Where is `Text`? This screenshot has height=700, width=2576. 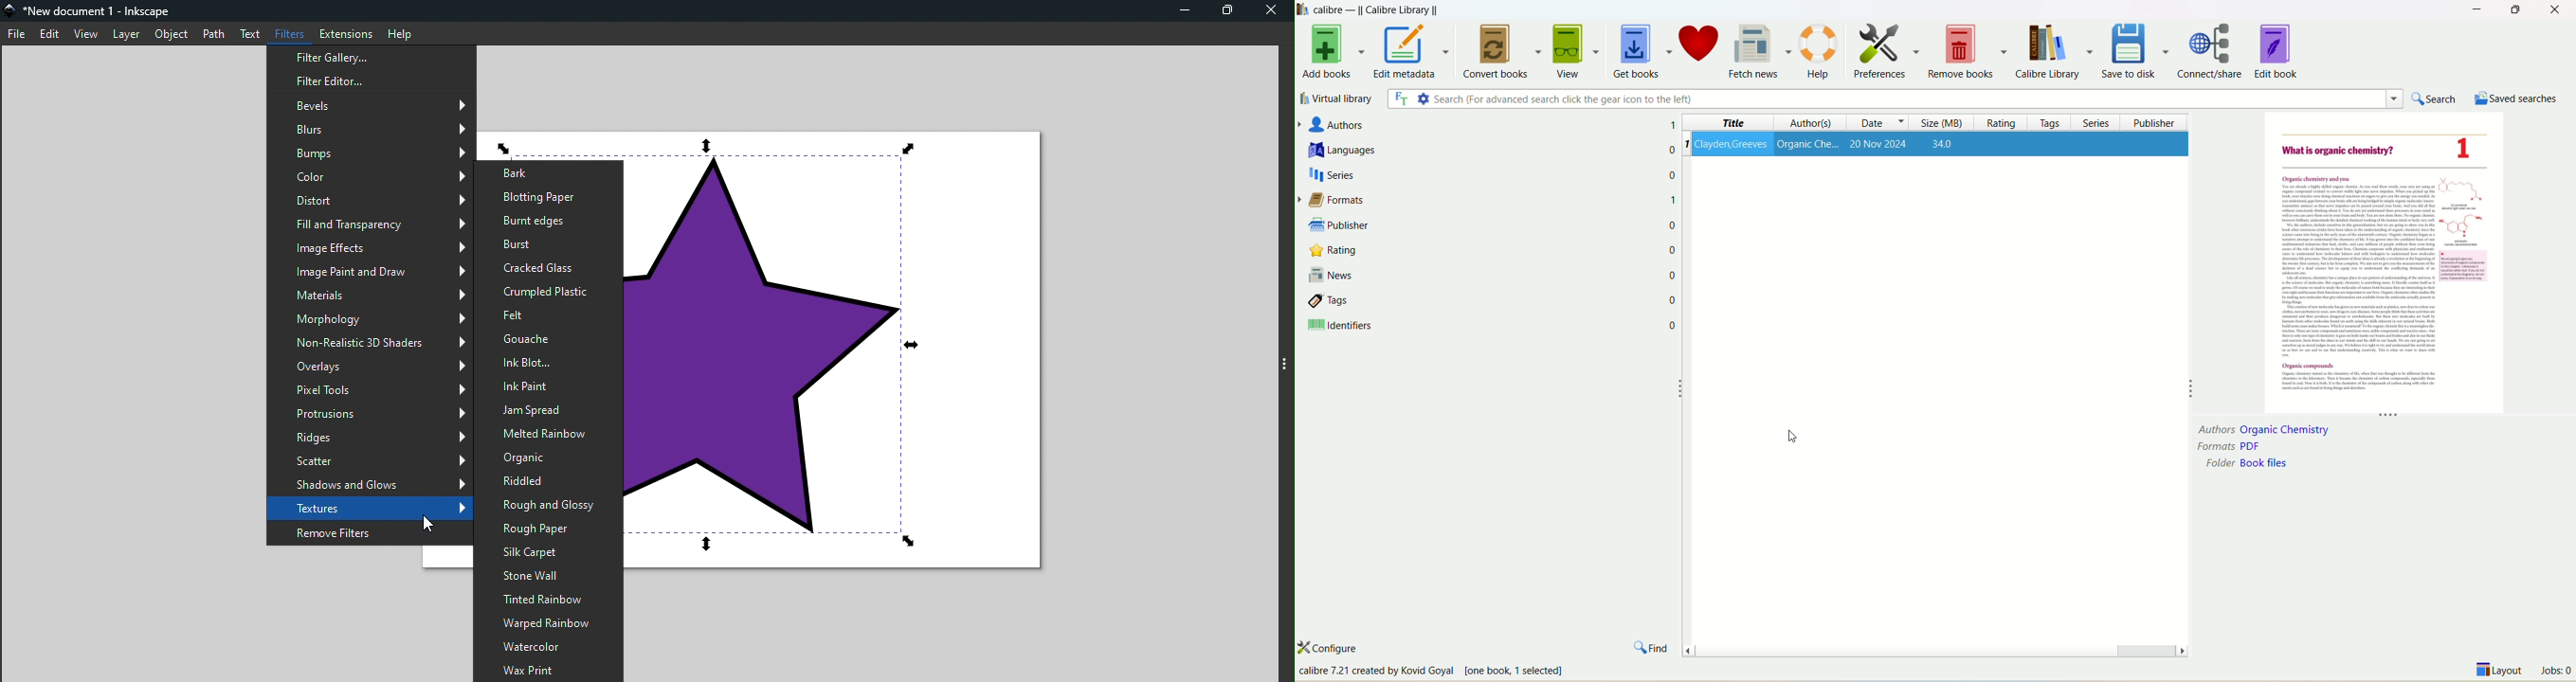
Text is located at coordinates (250, 36).